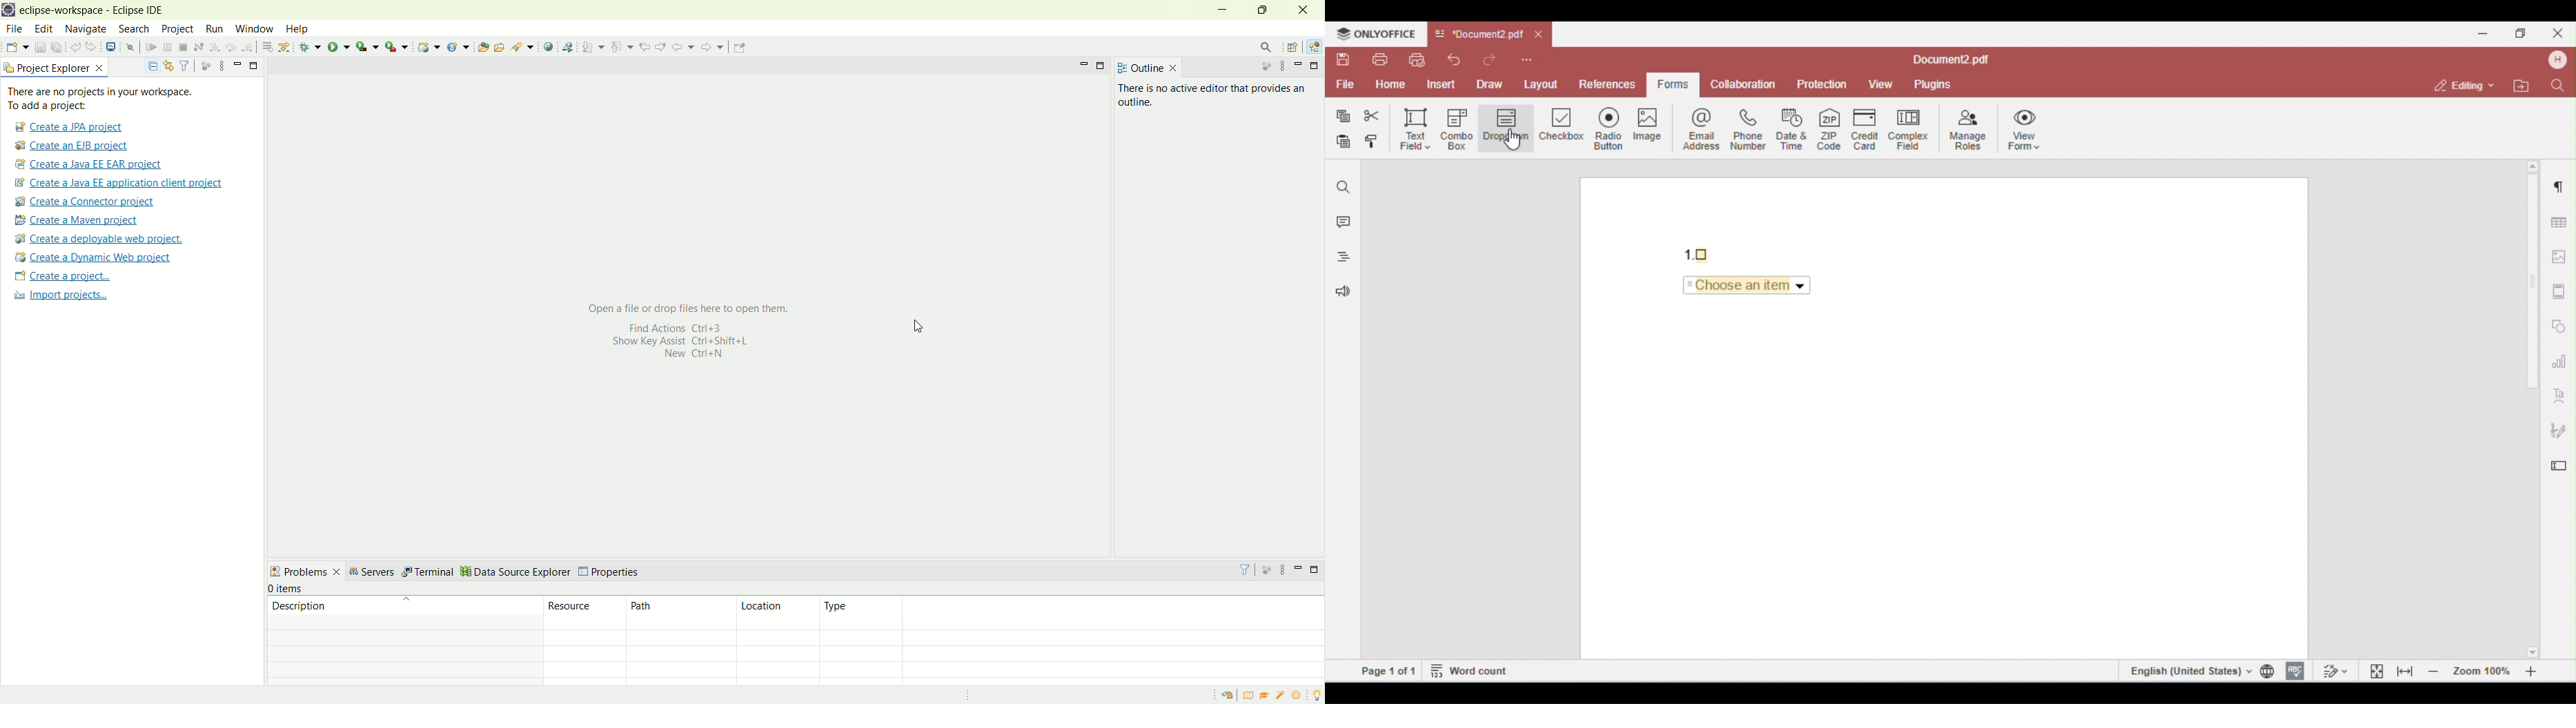  Describe the element at coordinates (237, 63) in the screenshot. I see `minimize` at that location.